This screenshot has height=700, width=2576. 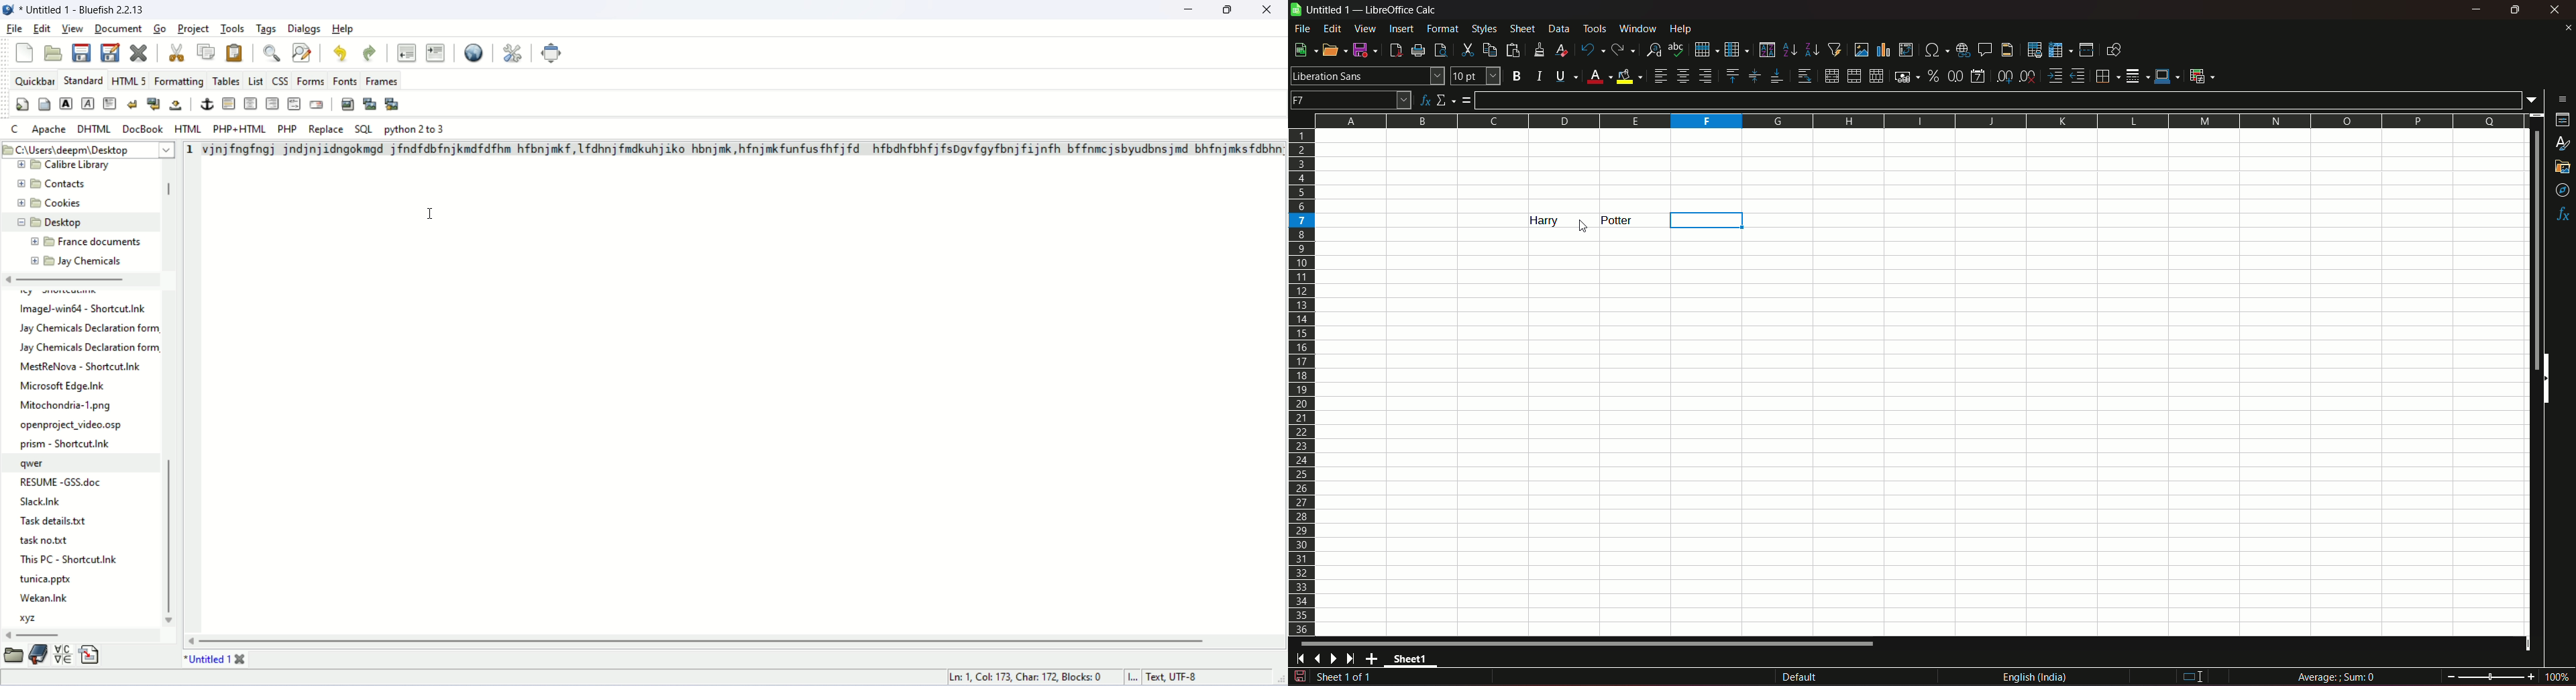 I want to click on sheet, so click(x=1523, y=29).